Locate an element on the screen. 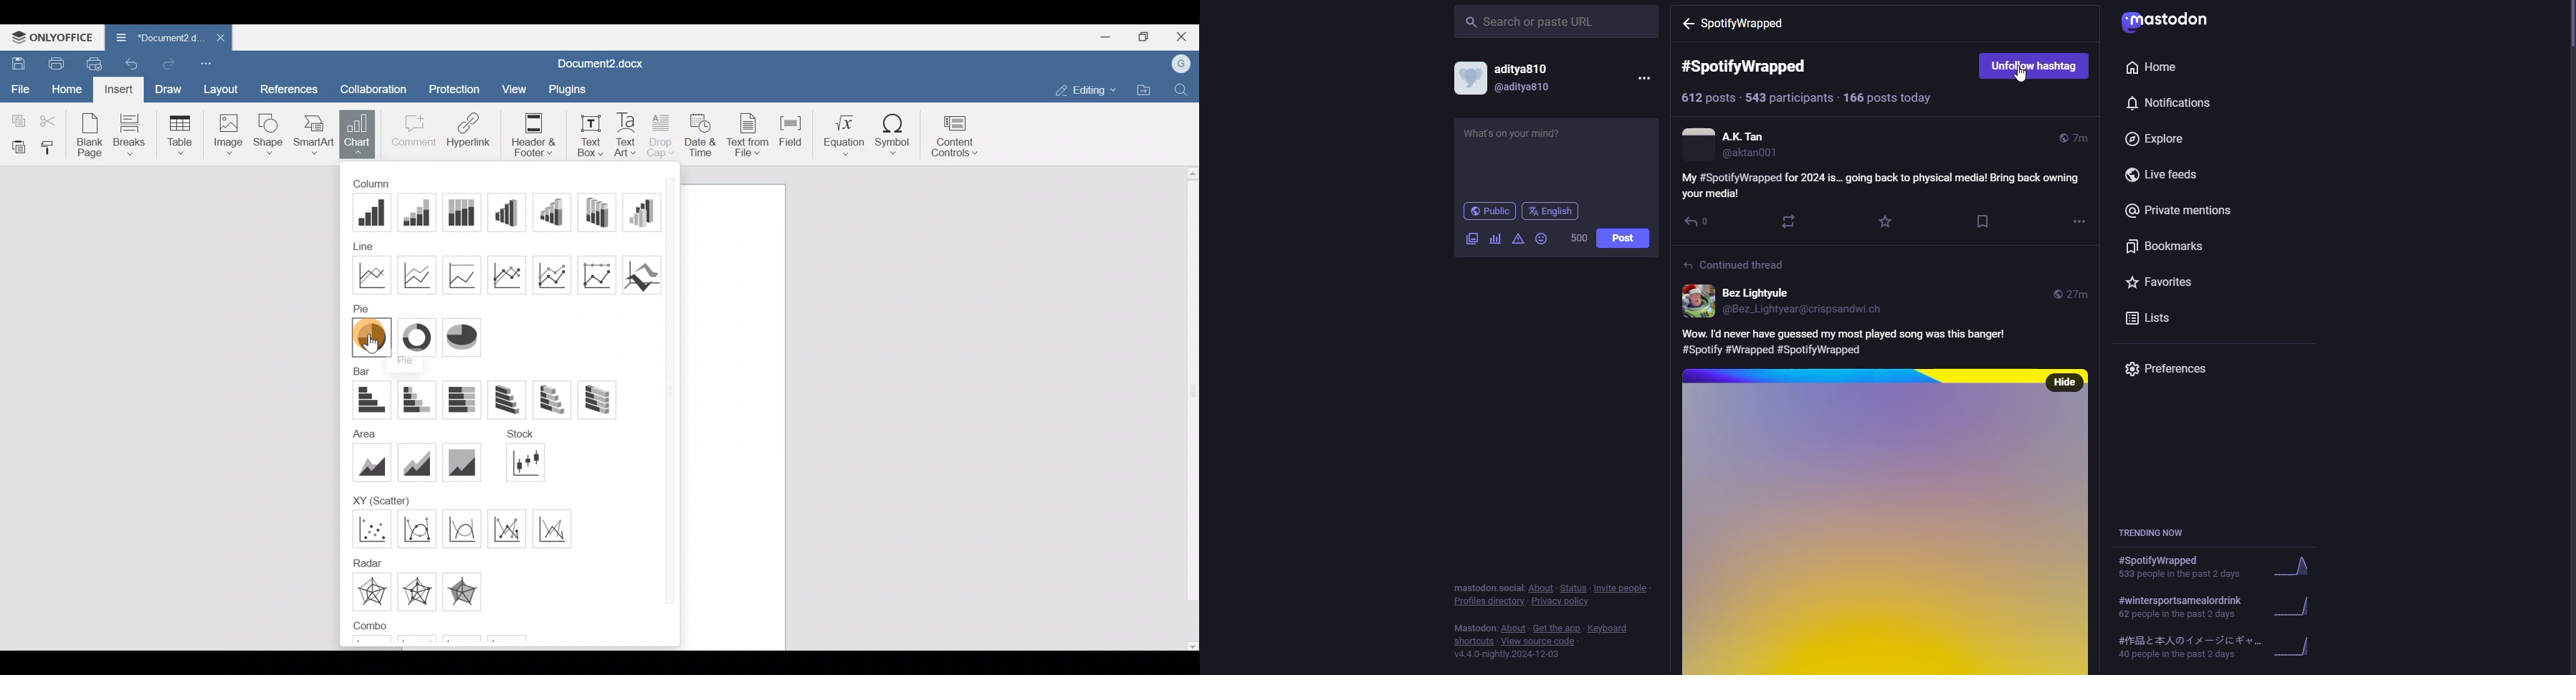  Scroll bar is located at coordinates (672, 406).